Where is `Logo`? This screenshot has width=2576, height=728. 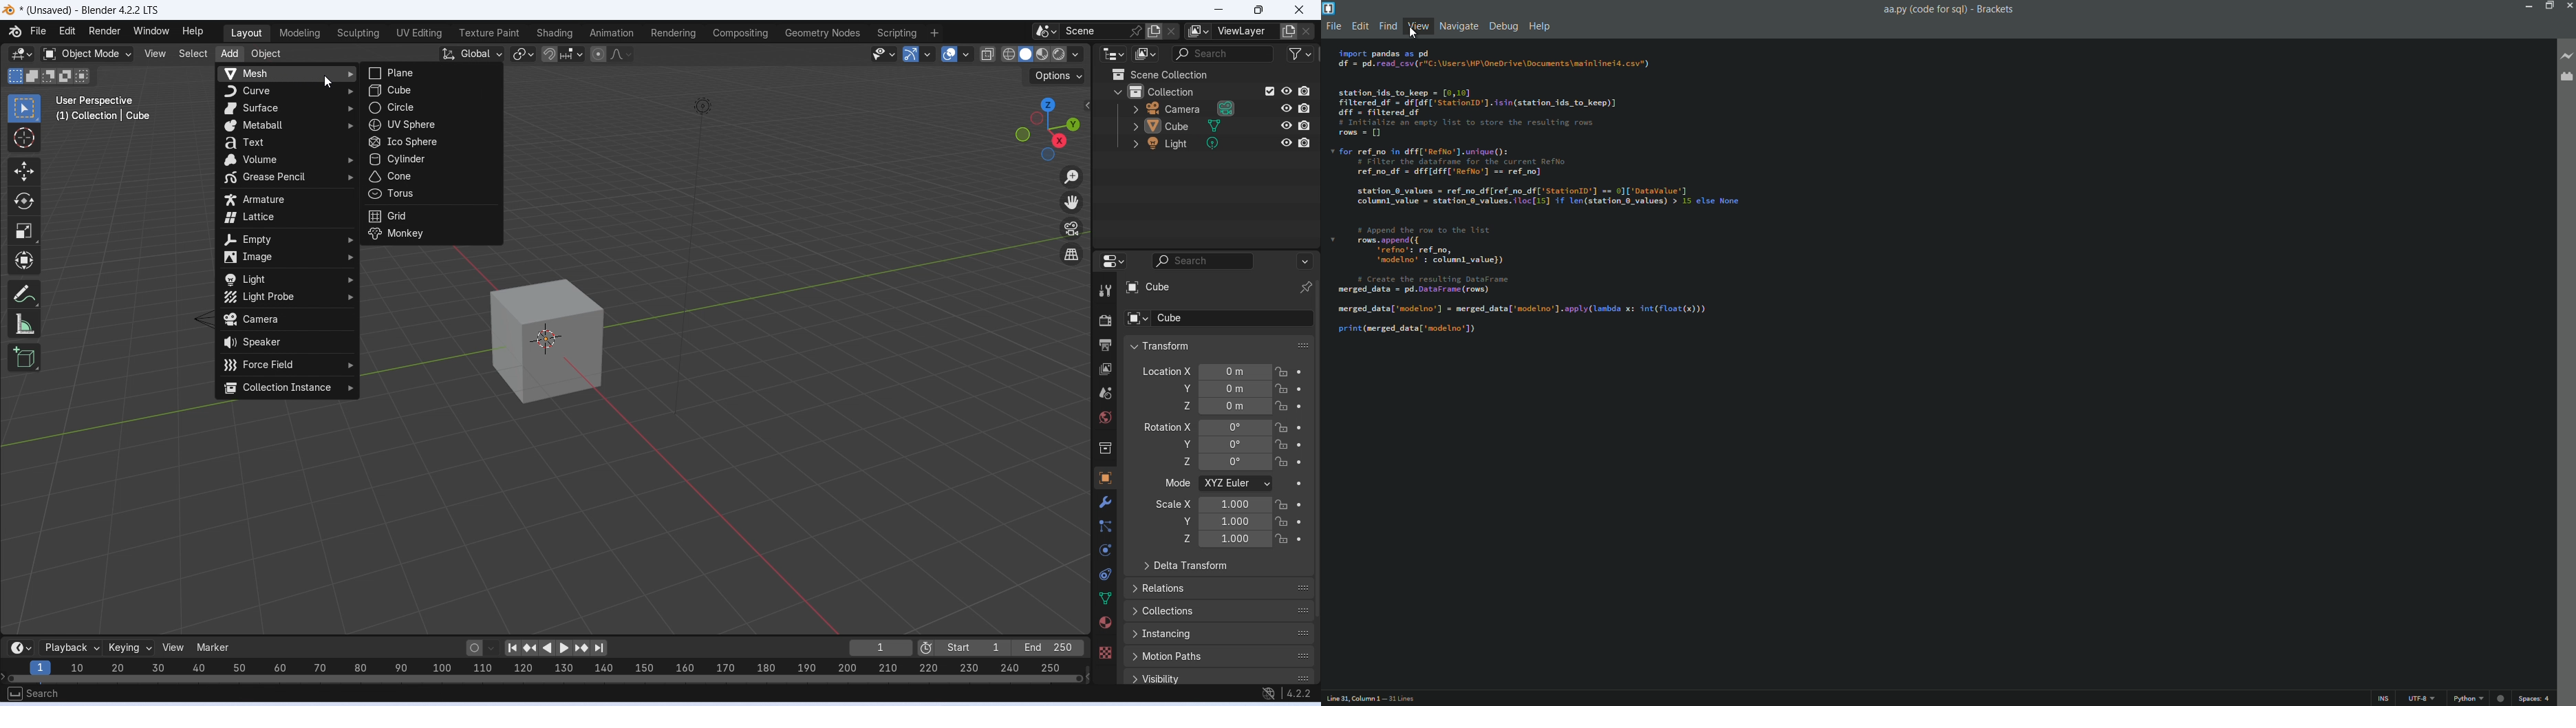 Logo is located at coordinates (14, 31).